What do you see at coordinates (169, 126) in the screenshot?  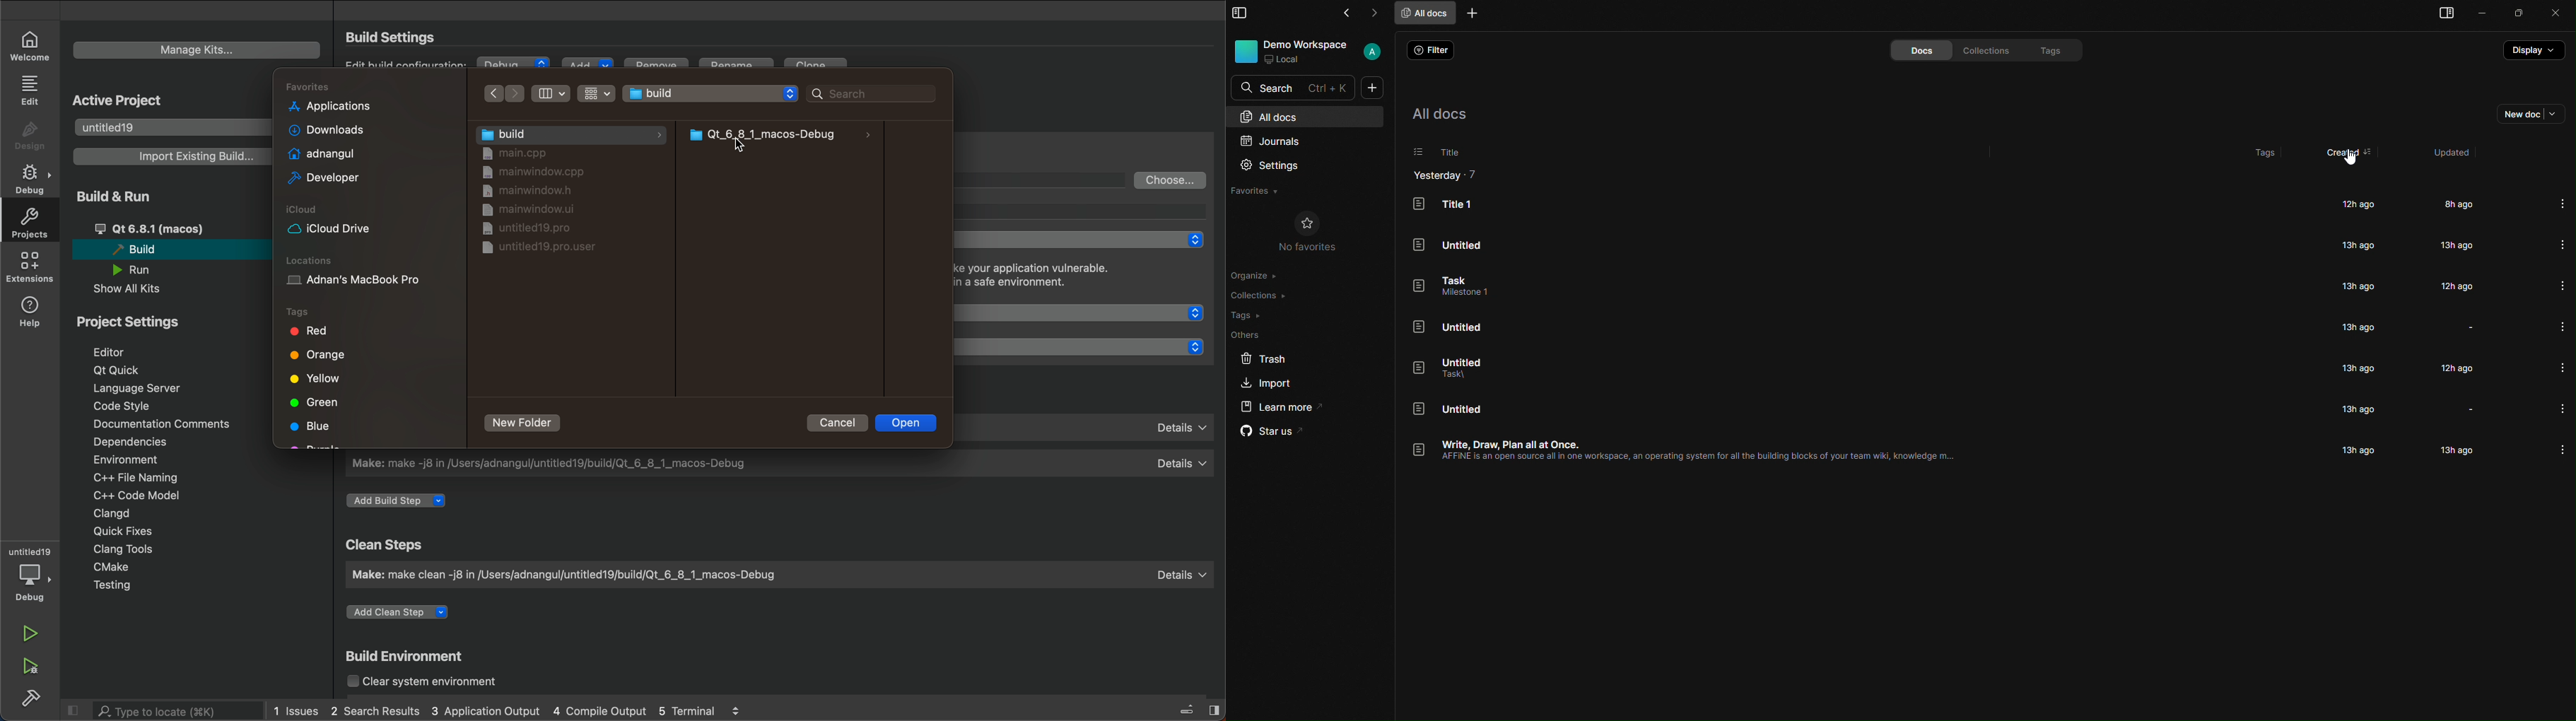 I see `untitled` at bounding box center [169, 126].